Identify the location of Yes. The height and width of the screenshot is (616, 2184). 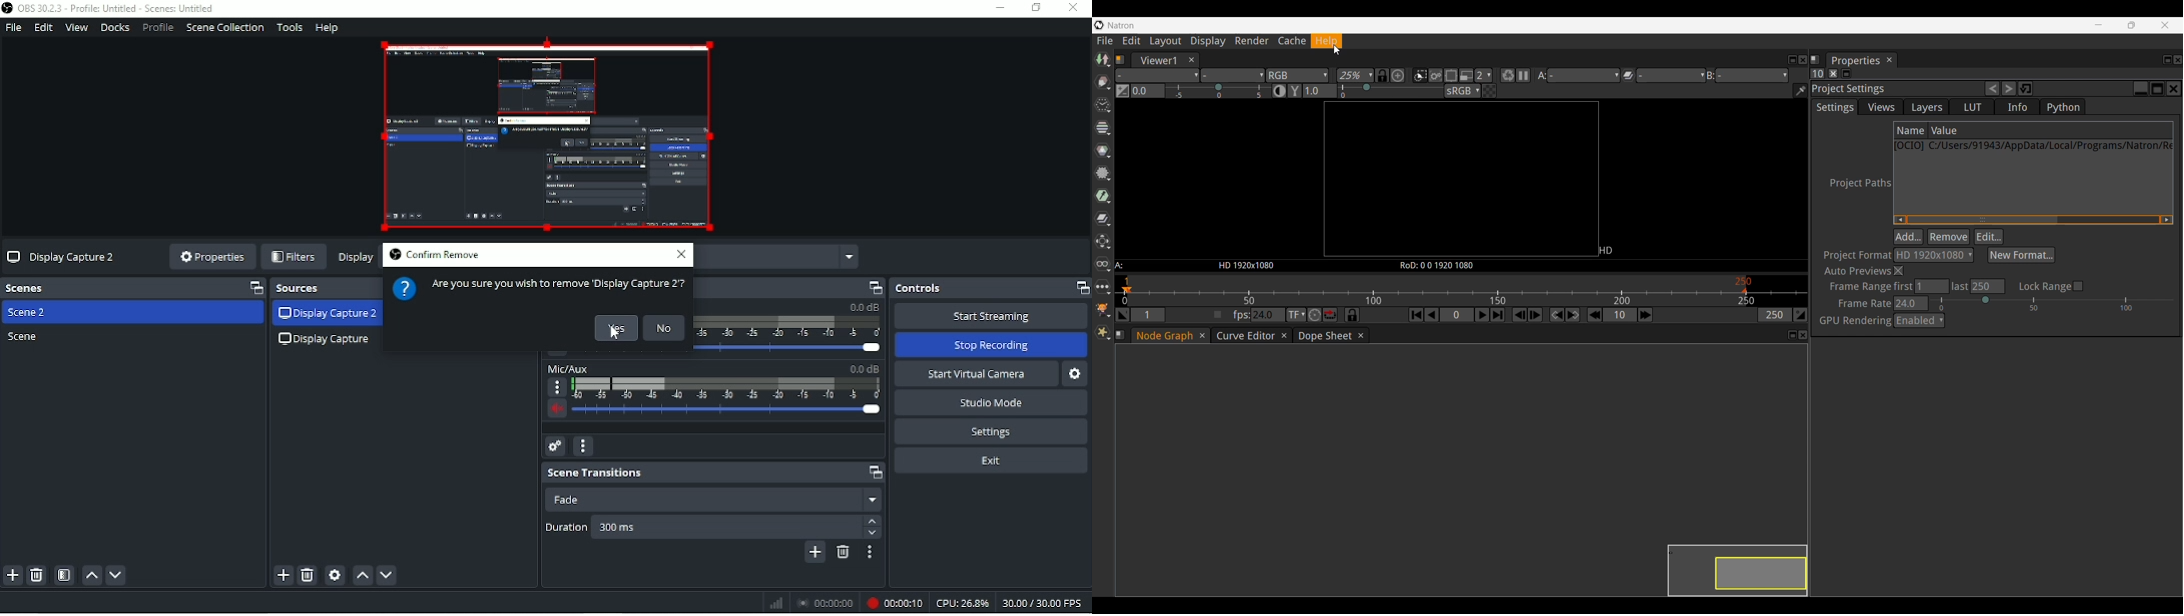
(615, 328).